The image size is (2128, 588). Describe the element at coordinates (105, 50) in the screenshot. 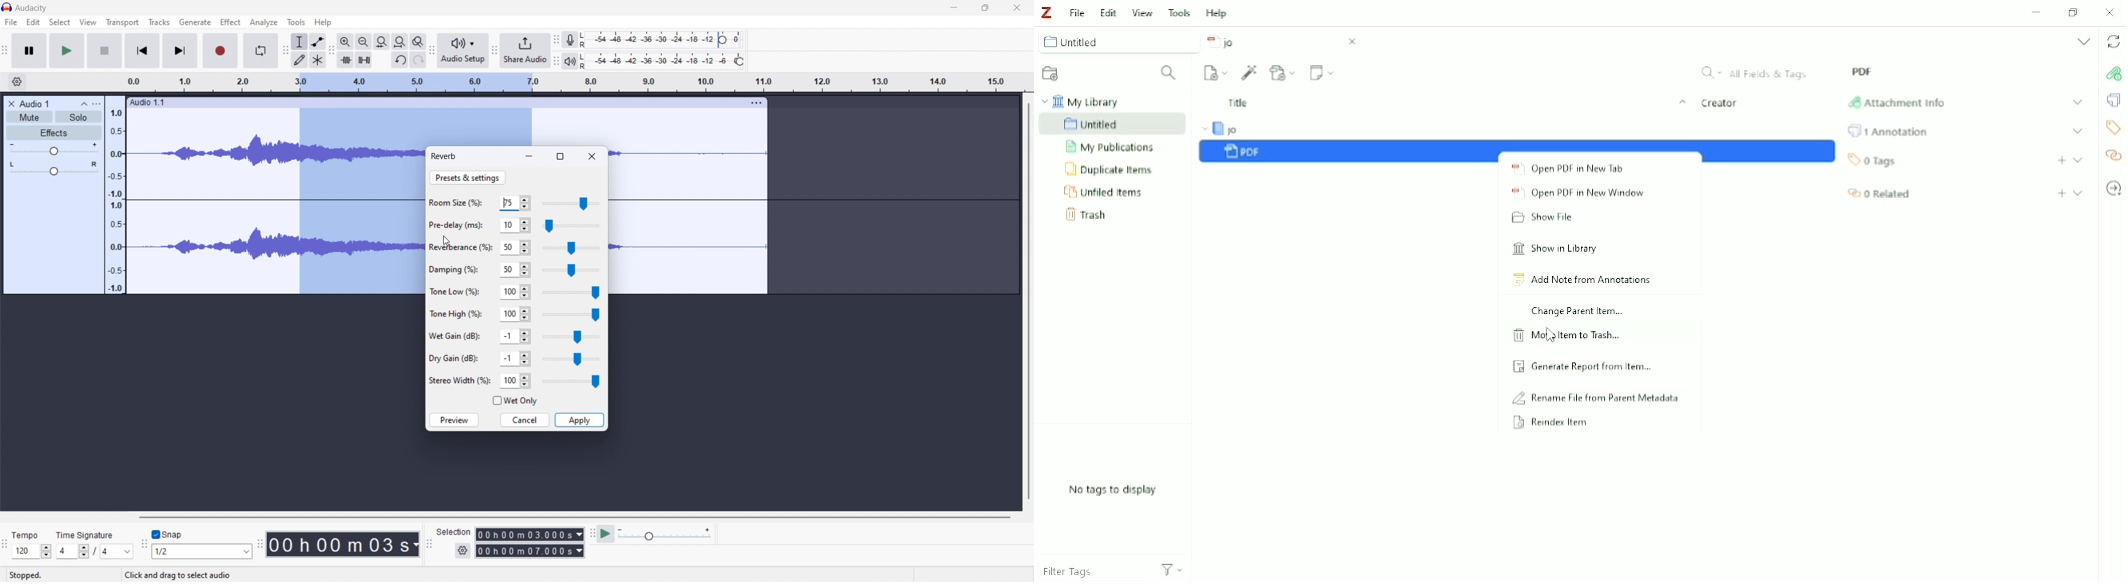

I see `stop` at that location.